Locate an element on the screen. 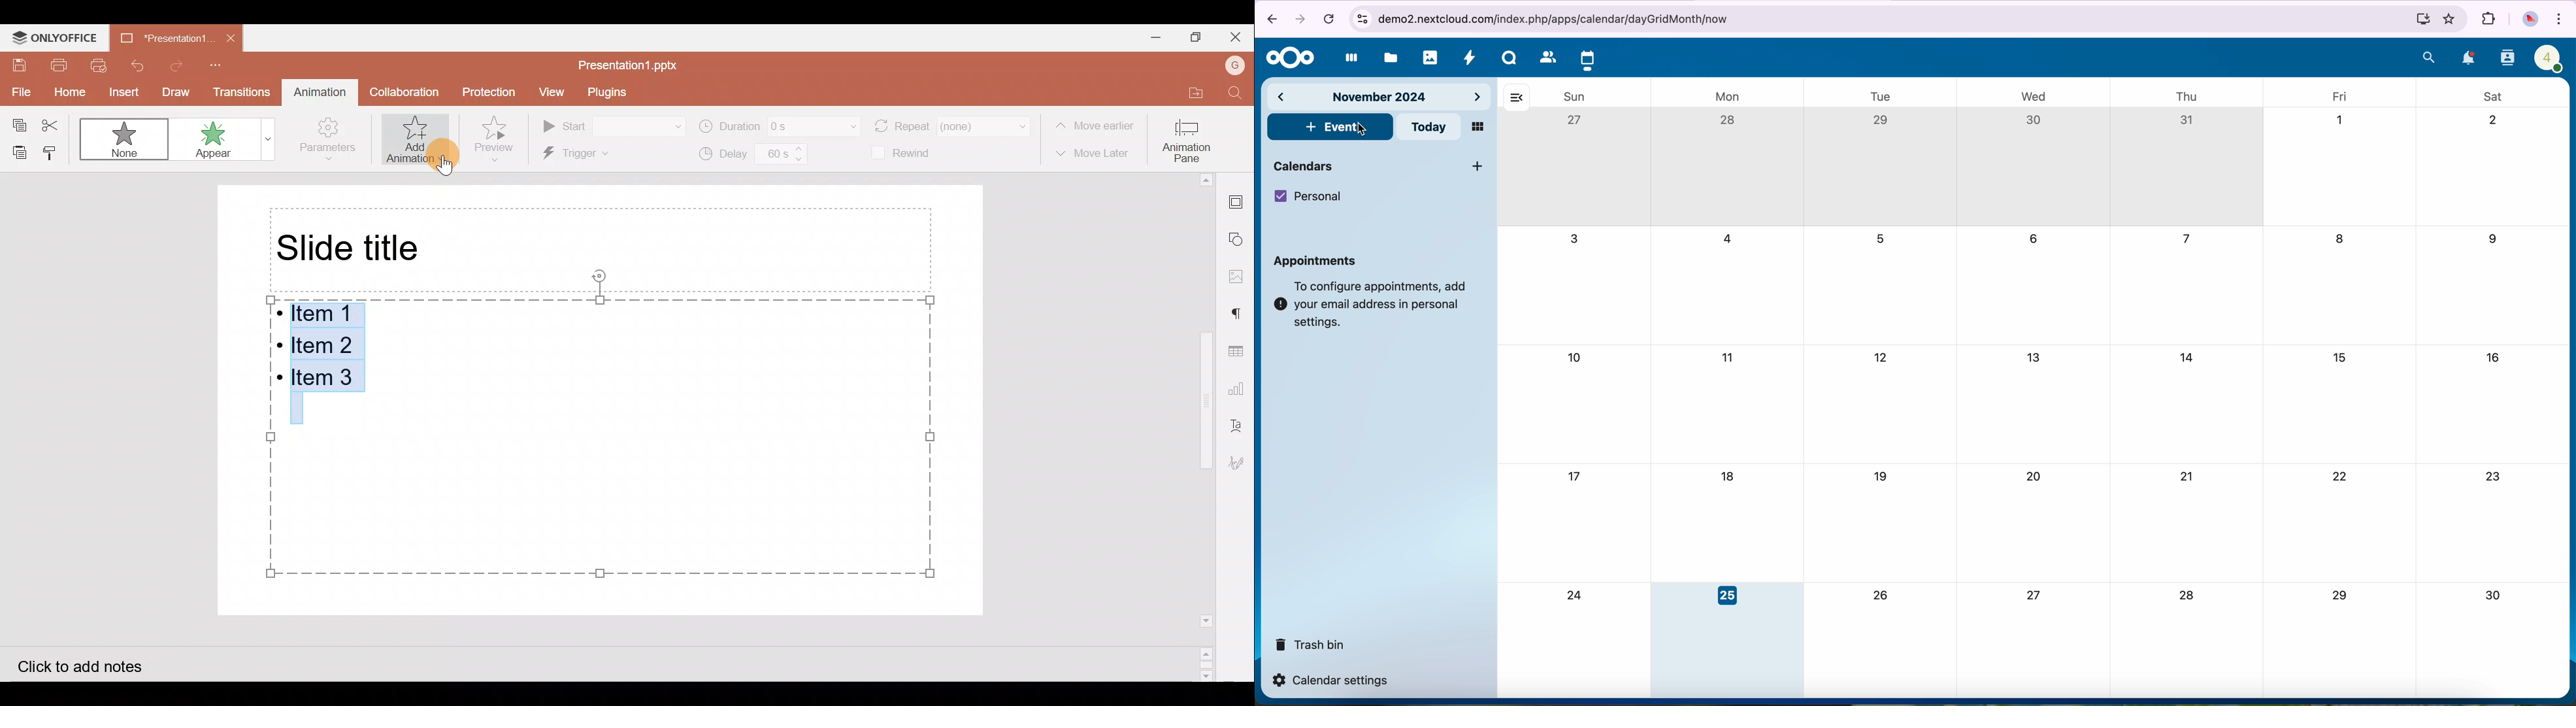  Chart settings is located at coordinates (1243, 386).